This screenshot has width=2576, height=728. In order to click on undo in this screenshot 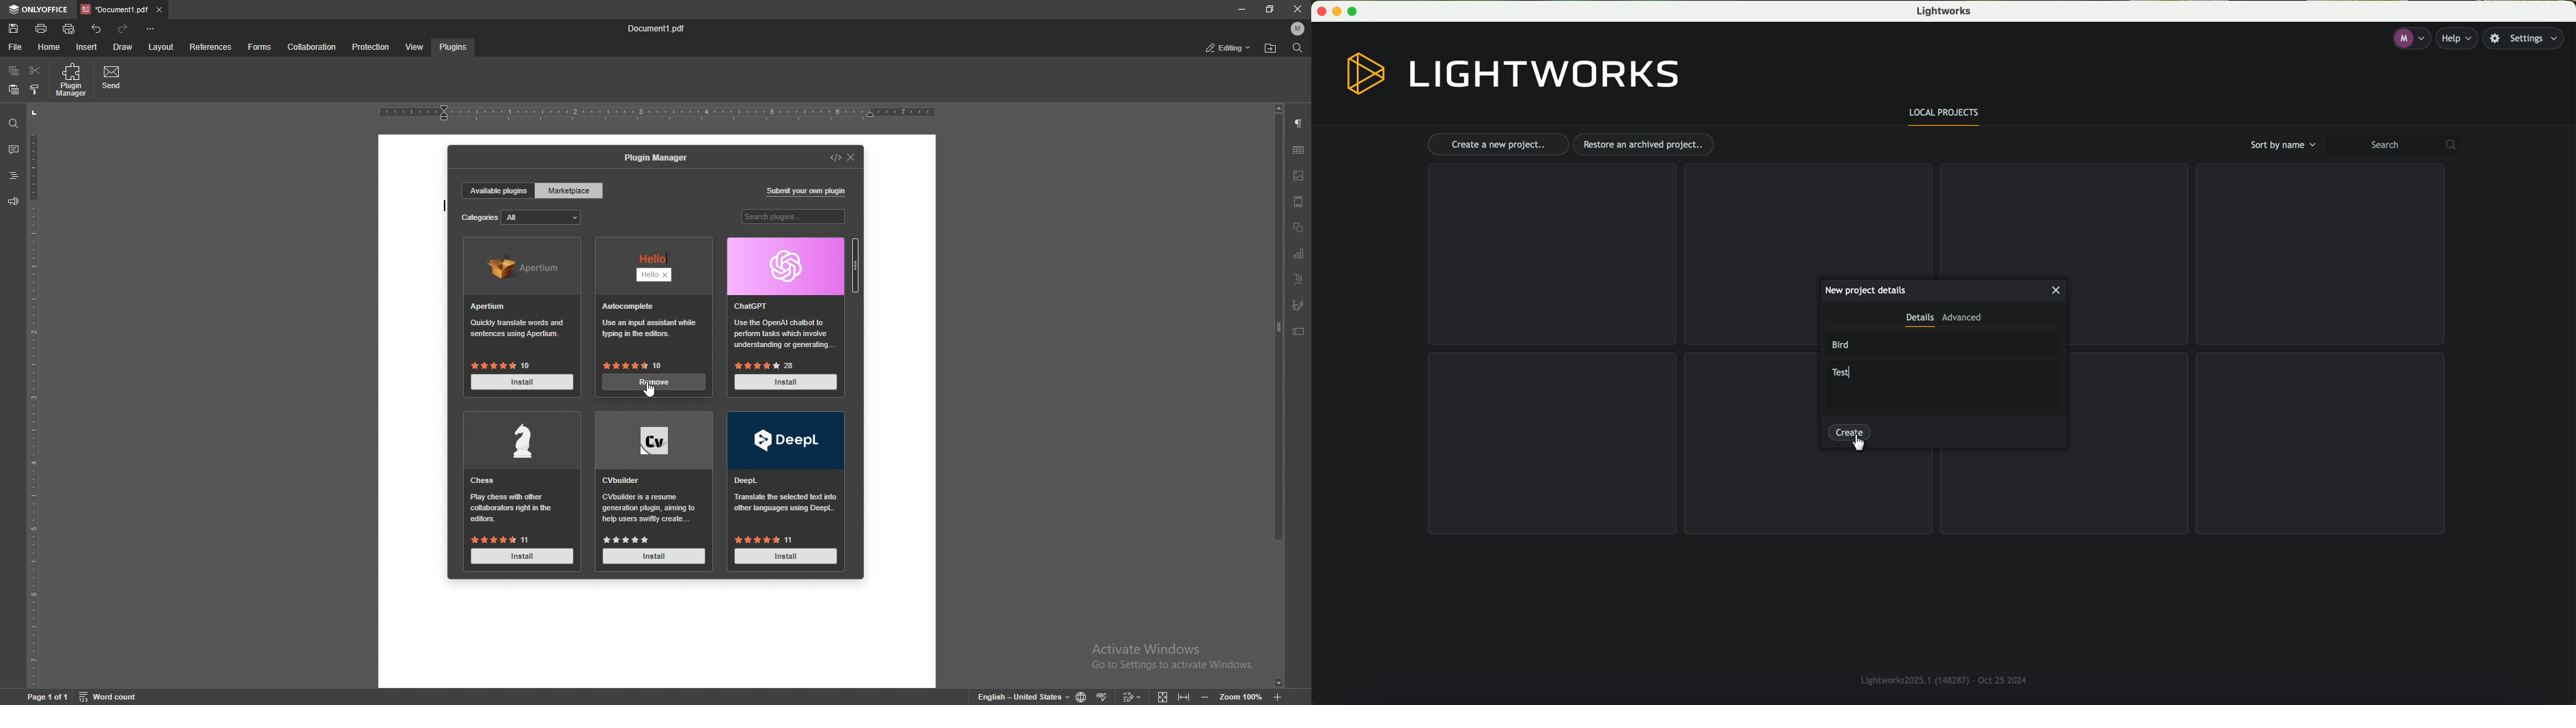, I will do `click(98, 28)`.